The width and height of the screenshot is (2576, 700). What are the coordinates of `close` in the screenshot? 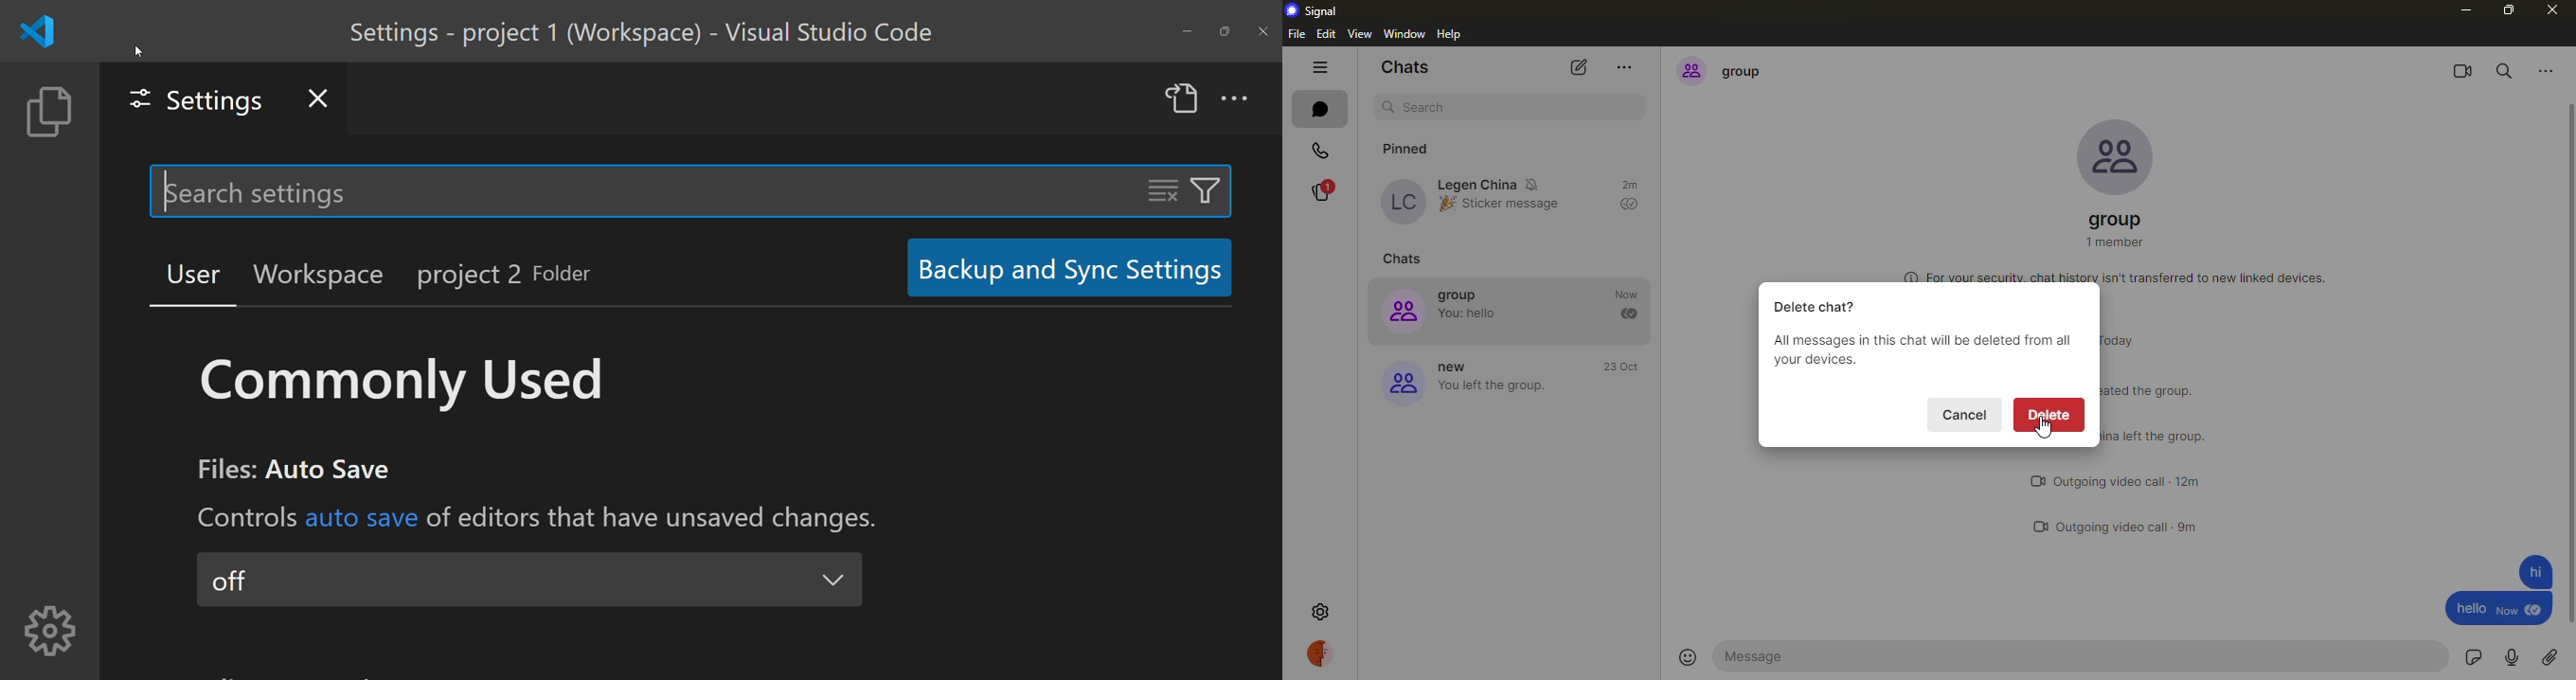 It's located at (1265, 33).